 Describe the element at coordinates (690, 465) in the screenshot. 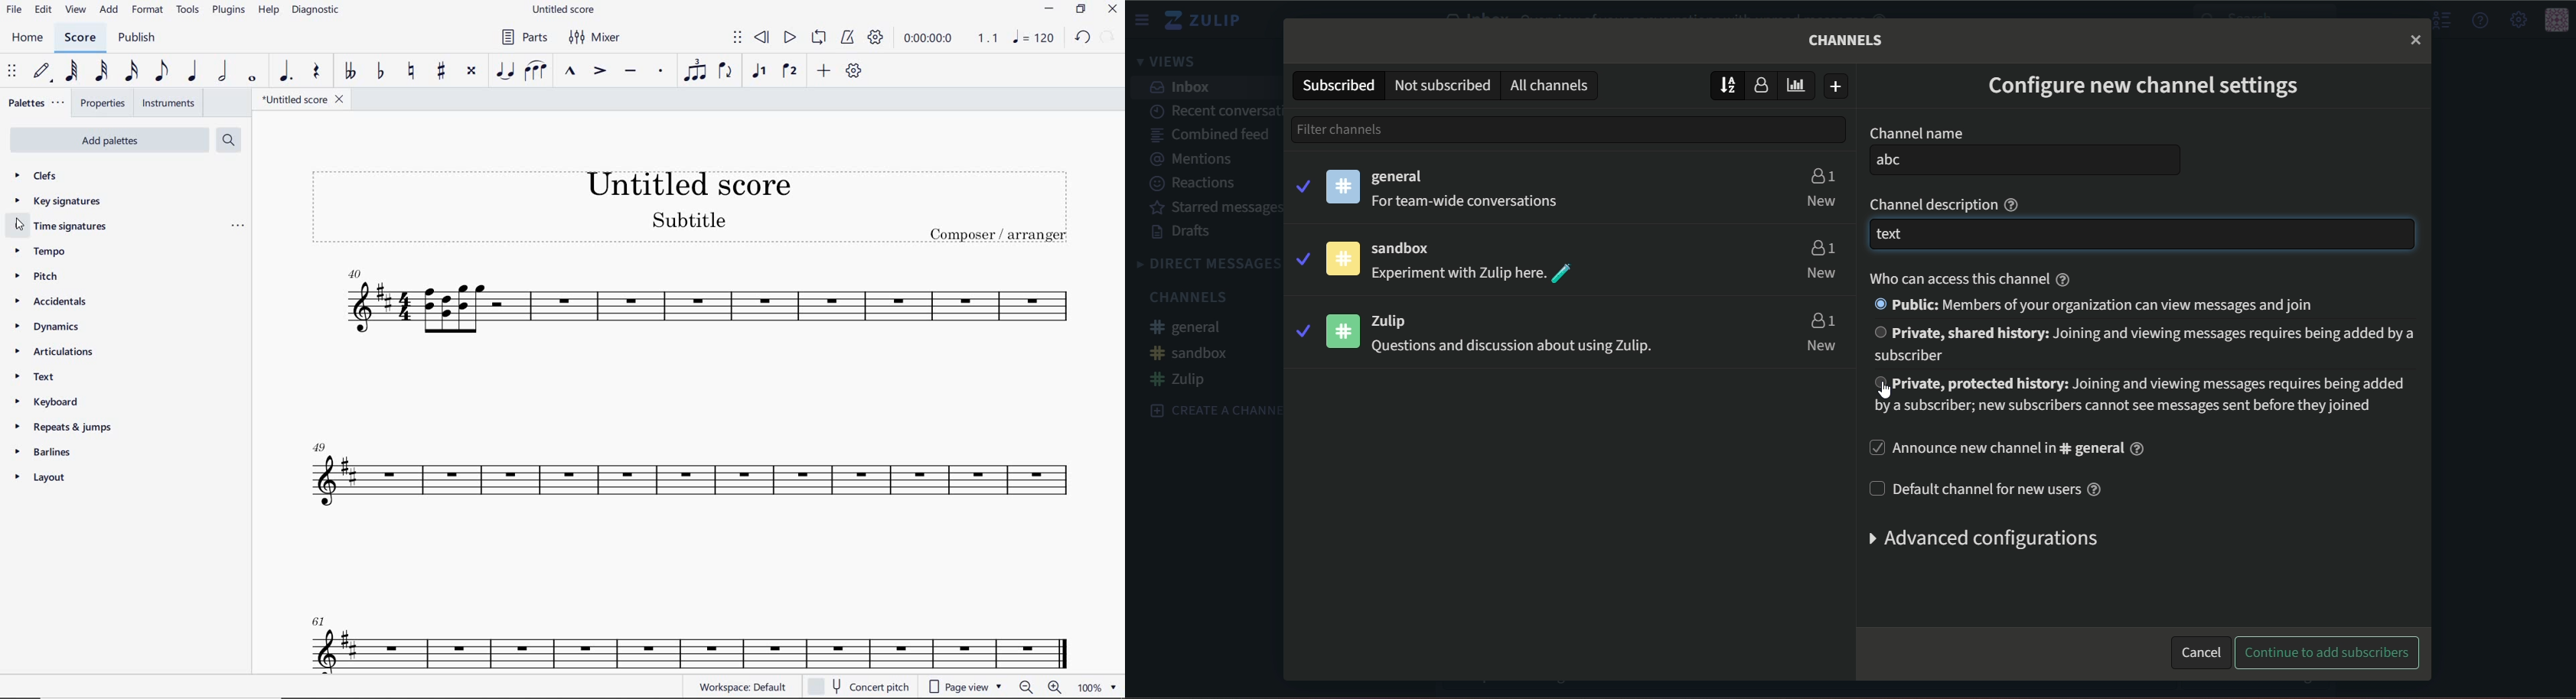

I see `INSTRUMENT: TENOR SAXOPHONE` at that location.